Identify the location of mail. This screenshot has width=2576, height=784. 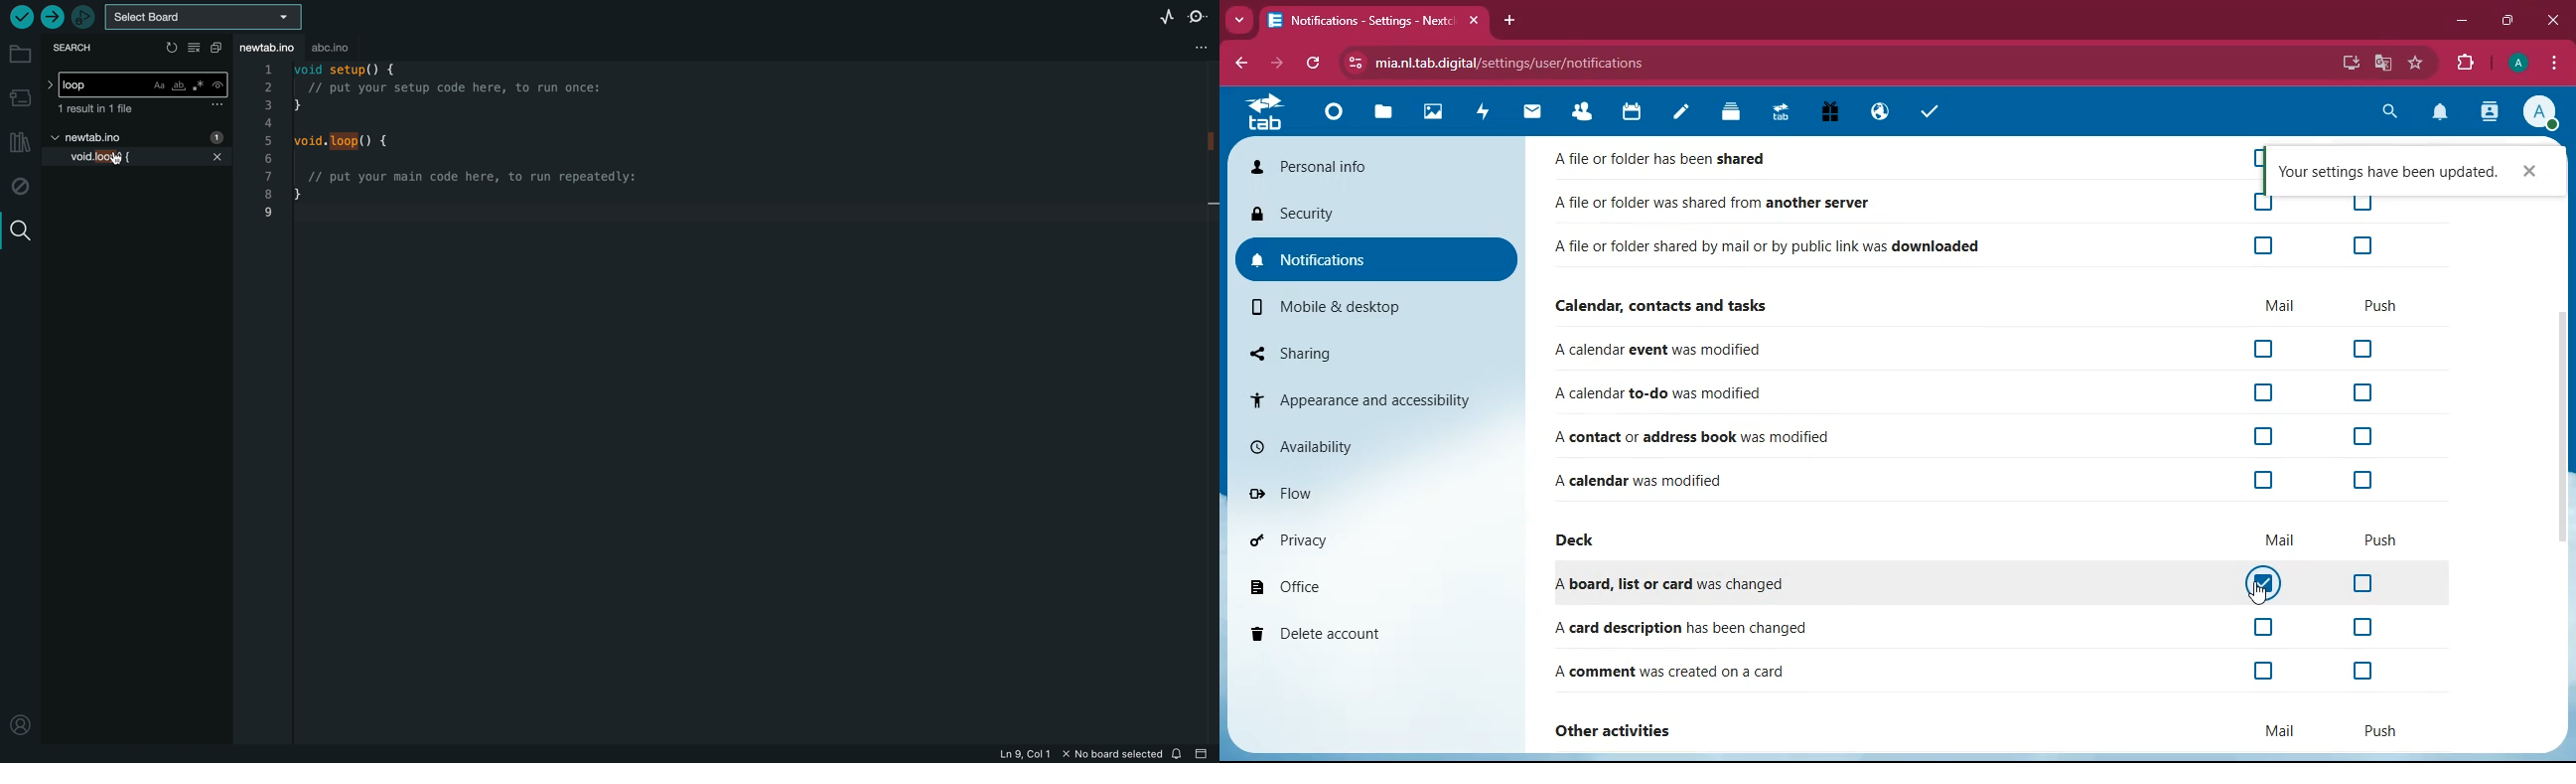
(2282, 300).